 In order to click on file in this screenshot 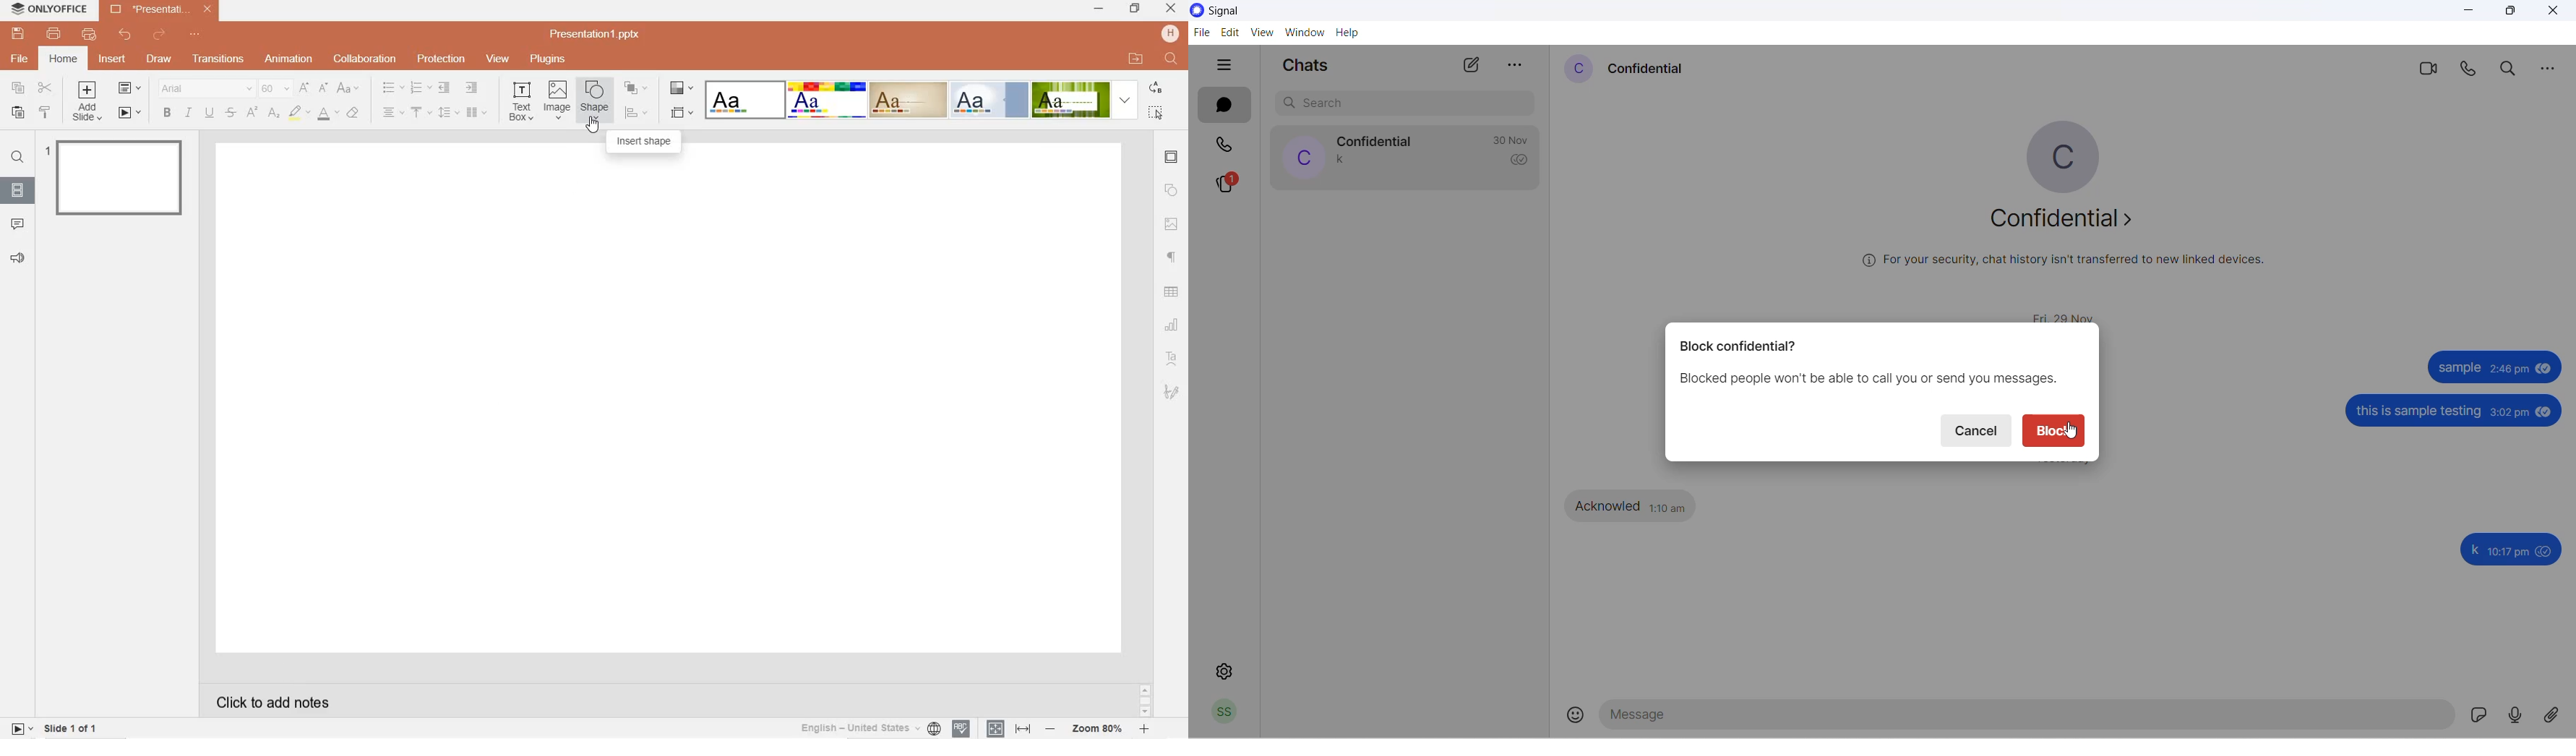, I will do `click(21, 59)`.